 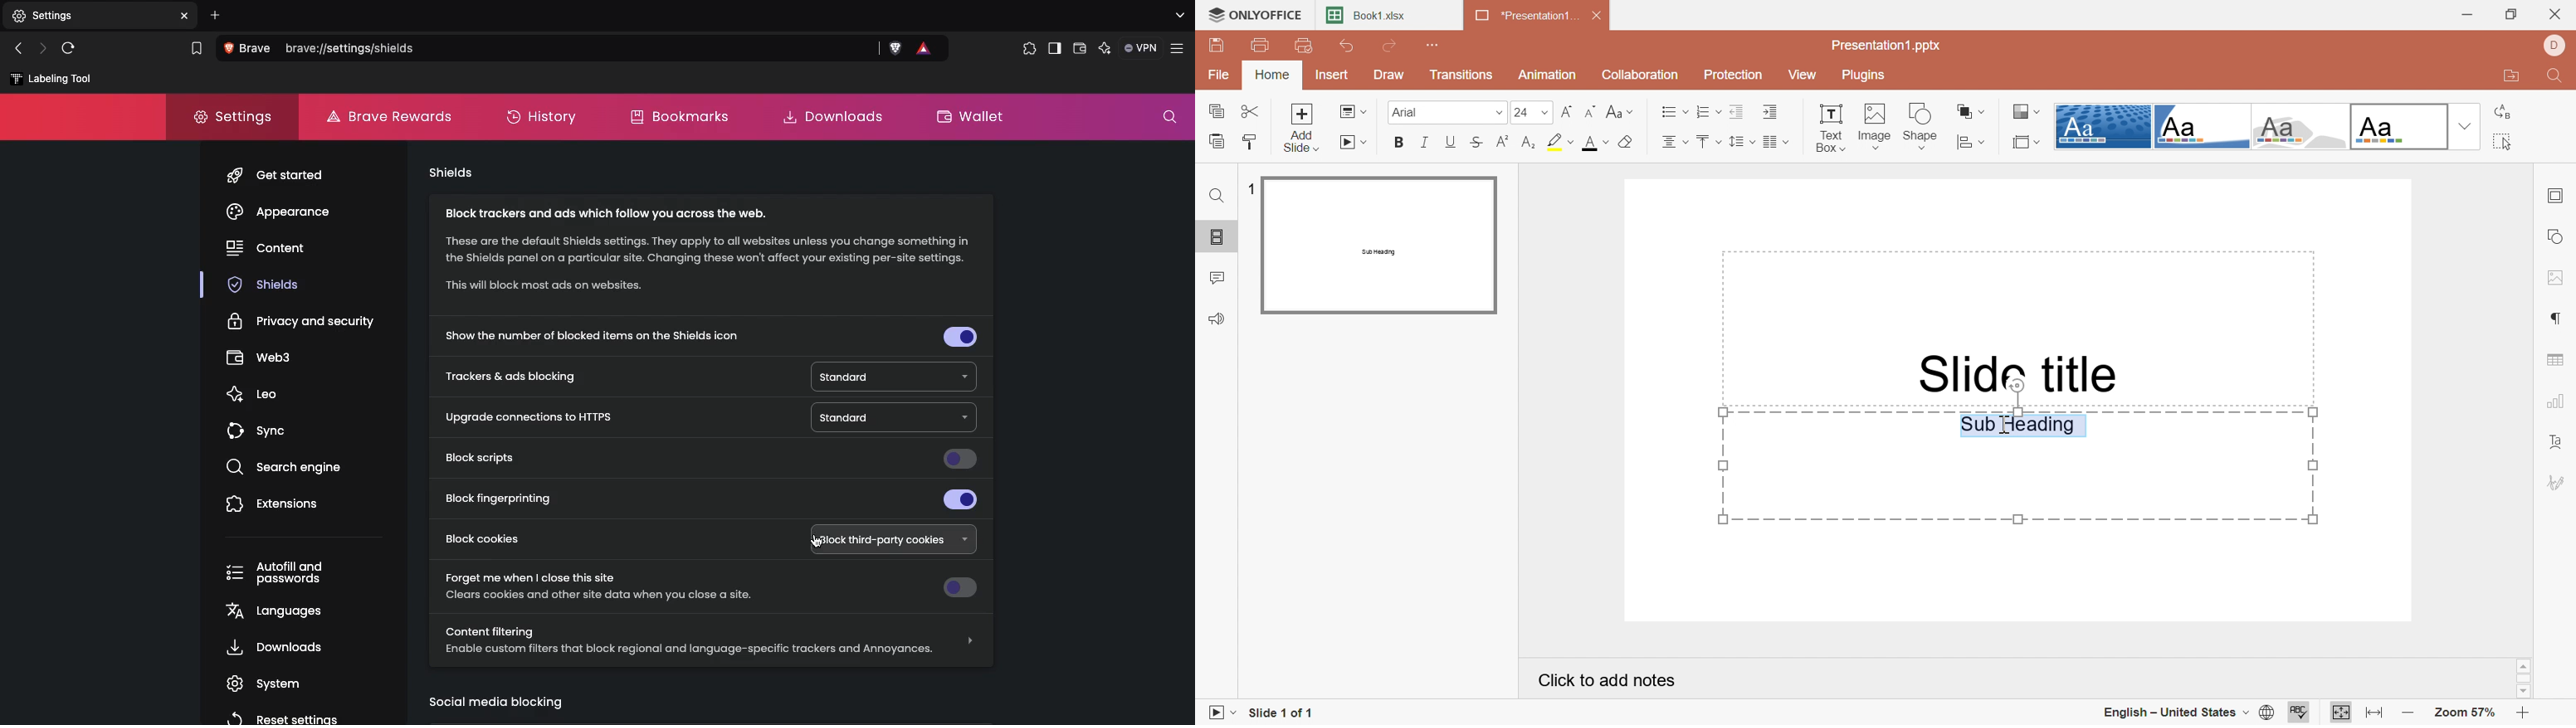 I want to click on Cut, so click(x=1250, y=111).